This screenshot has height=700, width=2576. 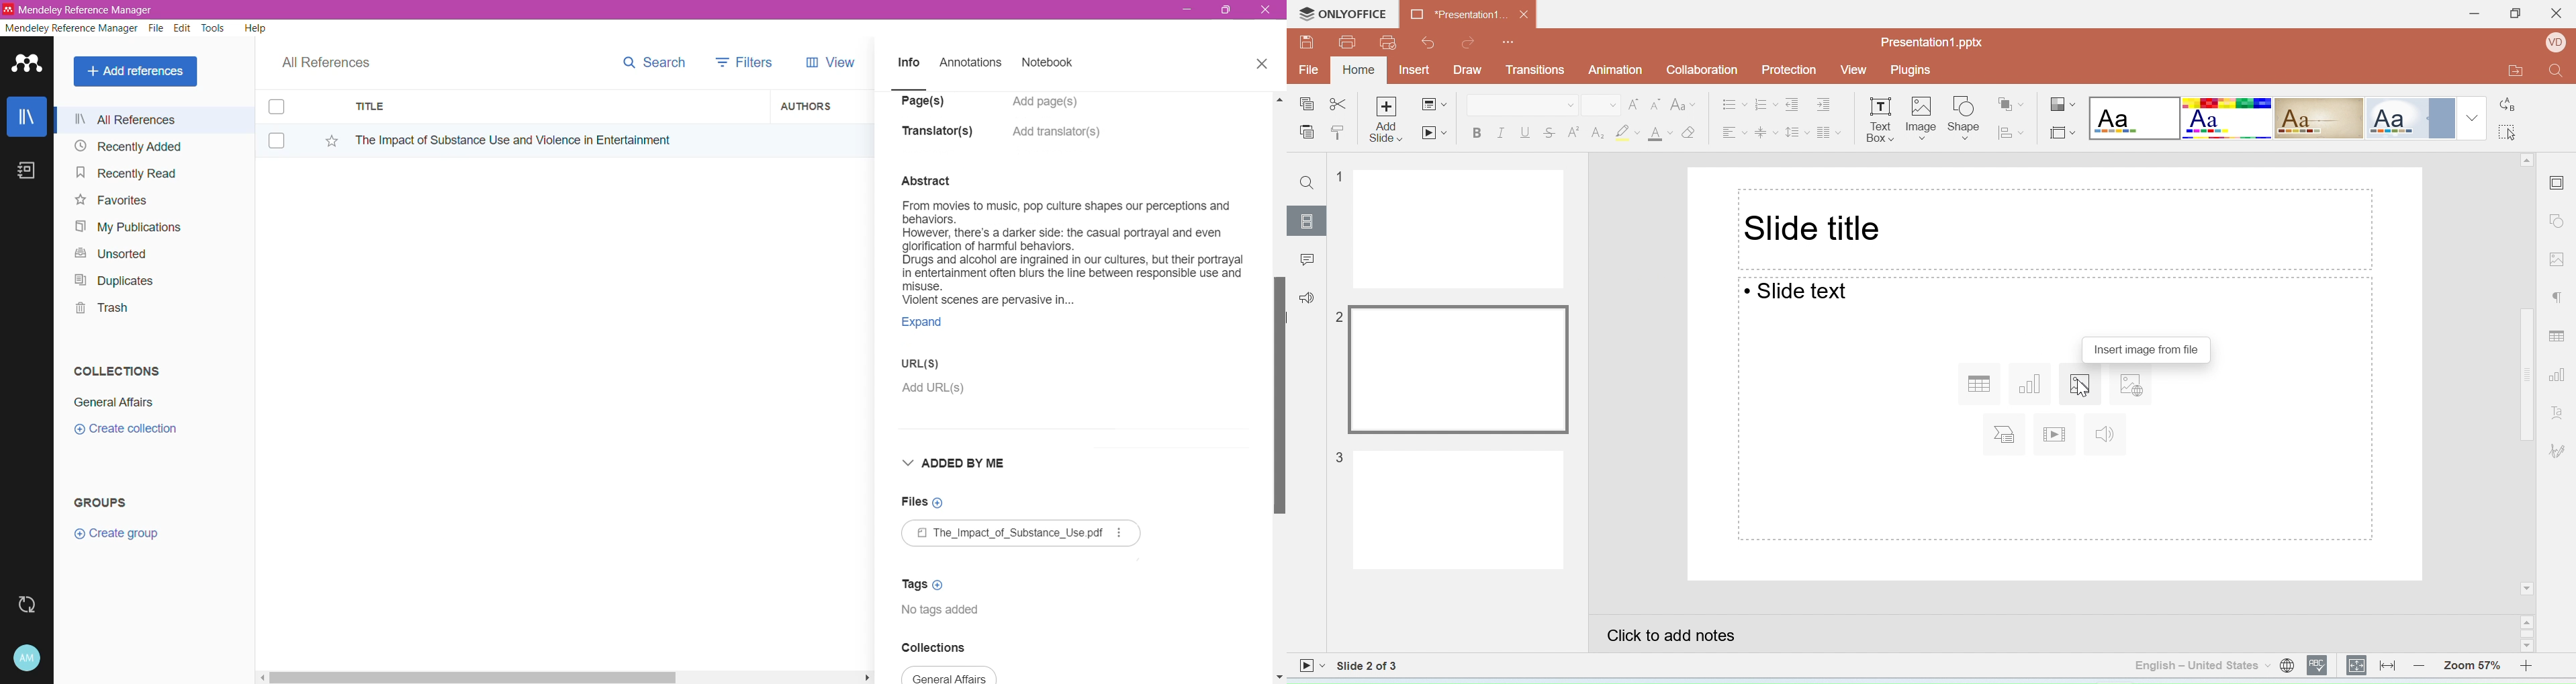 What do you see at coordinates (324, 138) in the screenshot?
I see `Click to Add to Favorites` at bounding box center [324, 138].